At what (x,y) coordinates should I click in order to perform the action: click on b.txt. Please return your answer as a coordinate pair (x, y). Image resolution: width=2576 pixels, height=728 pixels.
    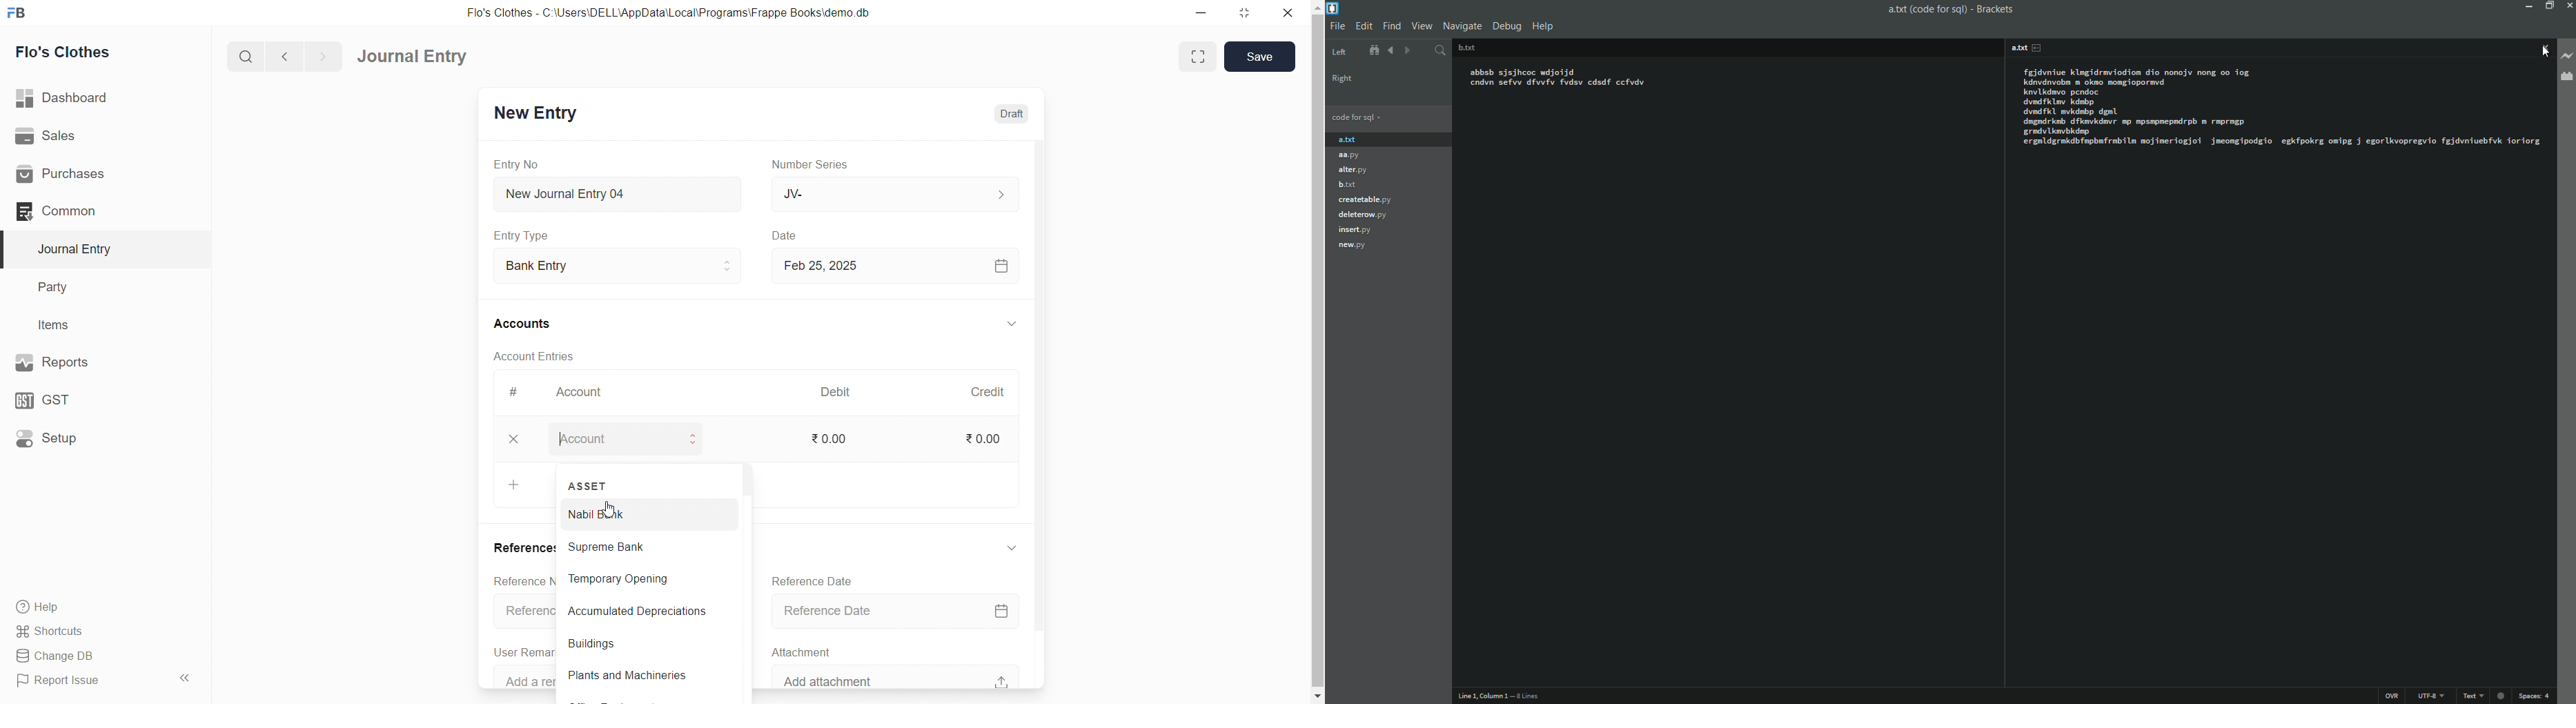
    Looking at the image, I should click on (1478, 48).